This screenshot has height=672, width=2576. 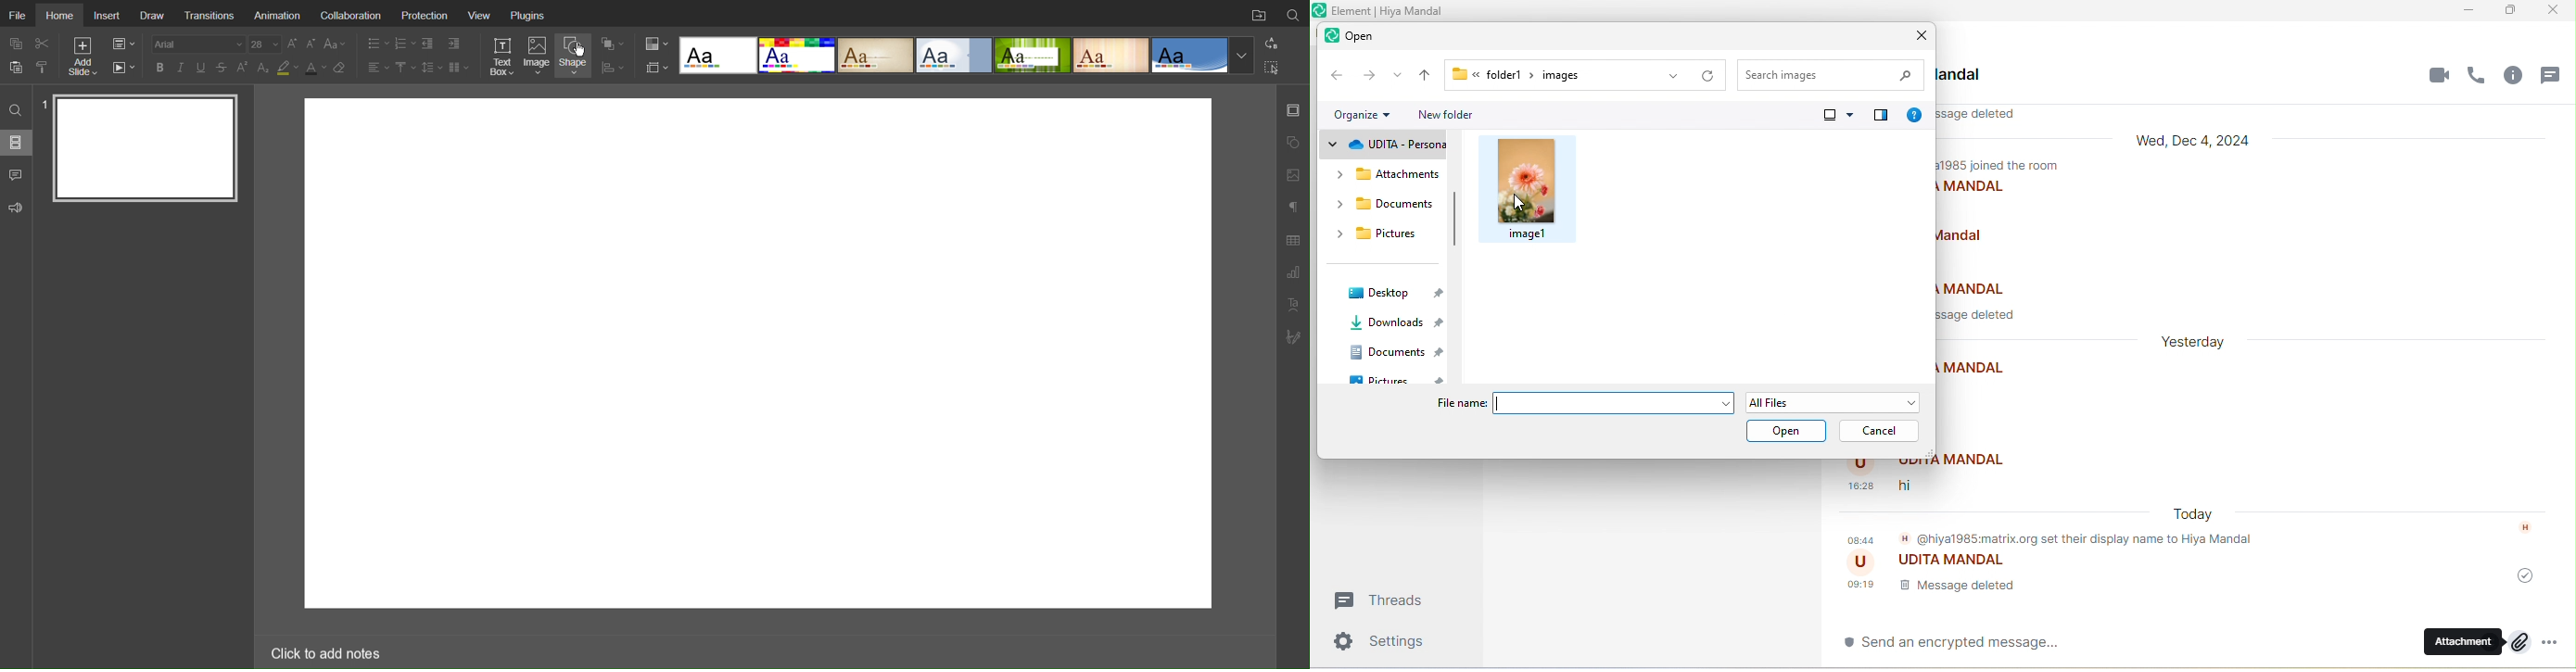 I want to click on Slide 1, so click(x=147, y=147).